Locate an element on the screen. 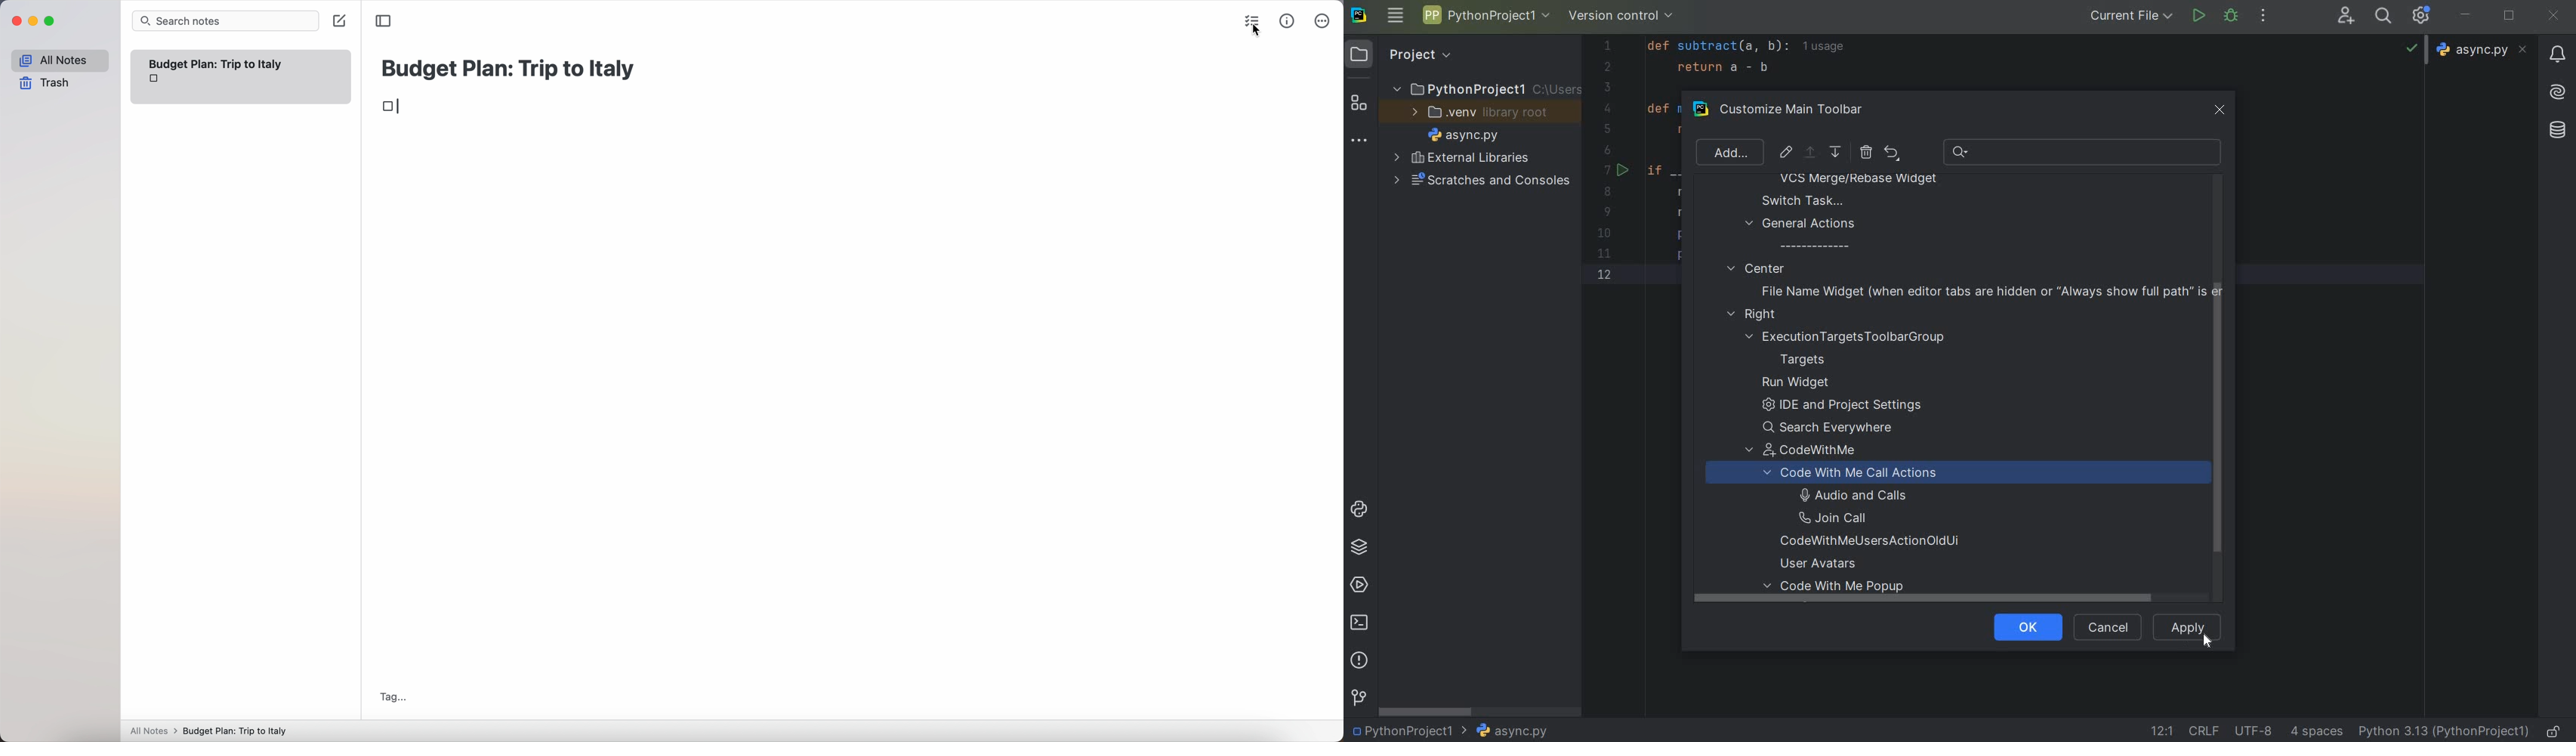 The width and height of the screenshot is (2576, 756). maximize is located at coordinates (52, 21).